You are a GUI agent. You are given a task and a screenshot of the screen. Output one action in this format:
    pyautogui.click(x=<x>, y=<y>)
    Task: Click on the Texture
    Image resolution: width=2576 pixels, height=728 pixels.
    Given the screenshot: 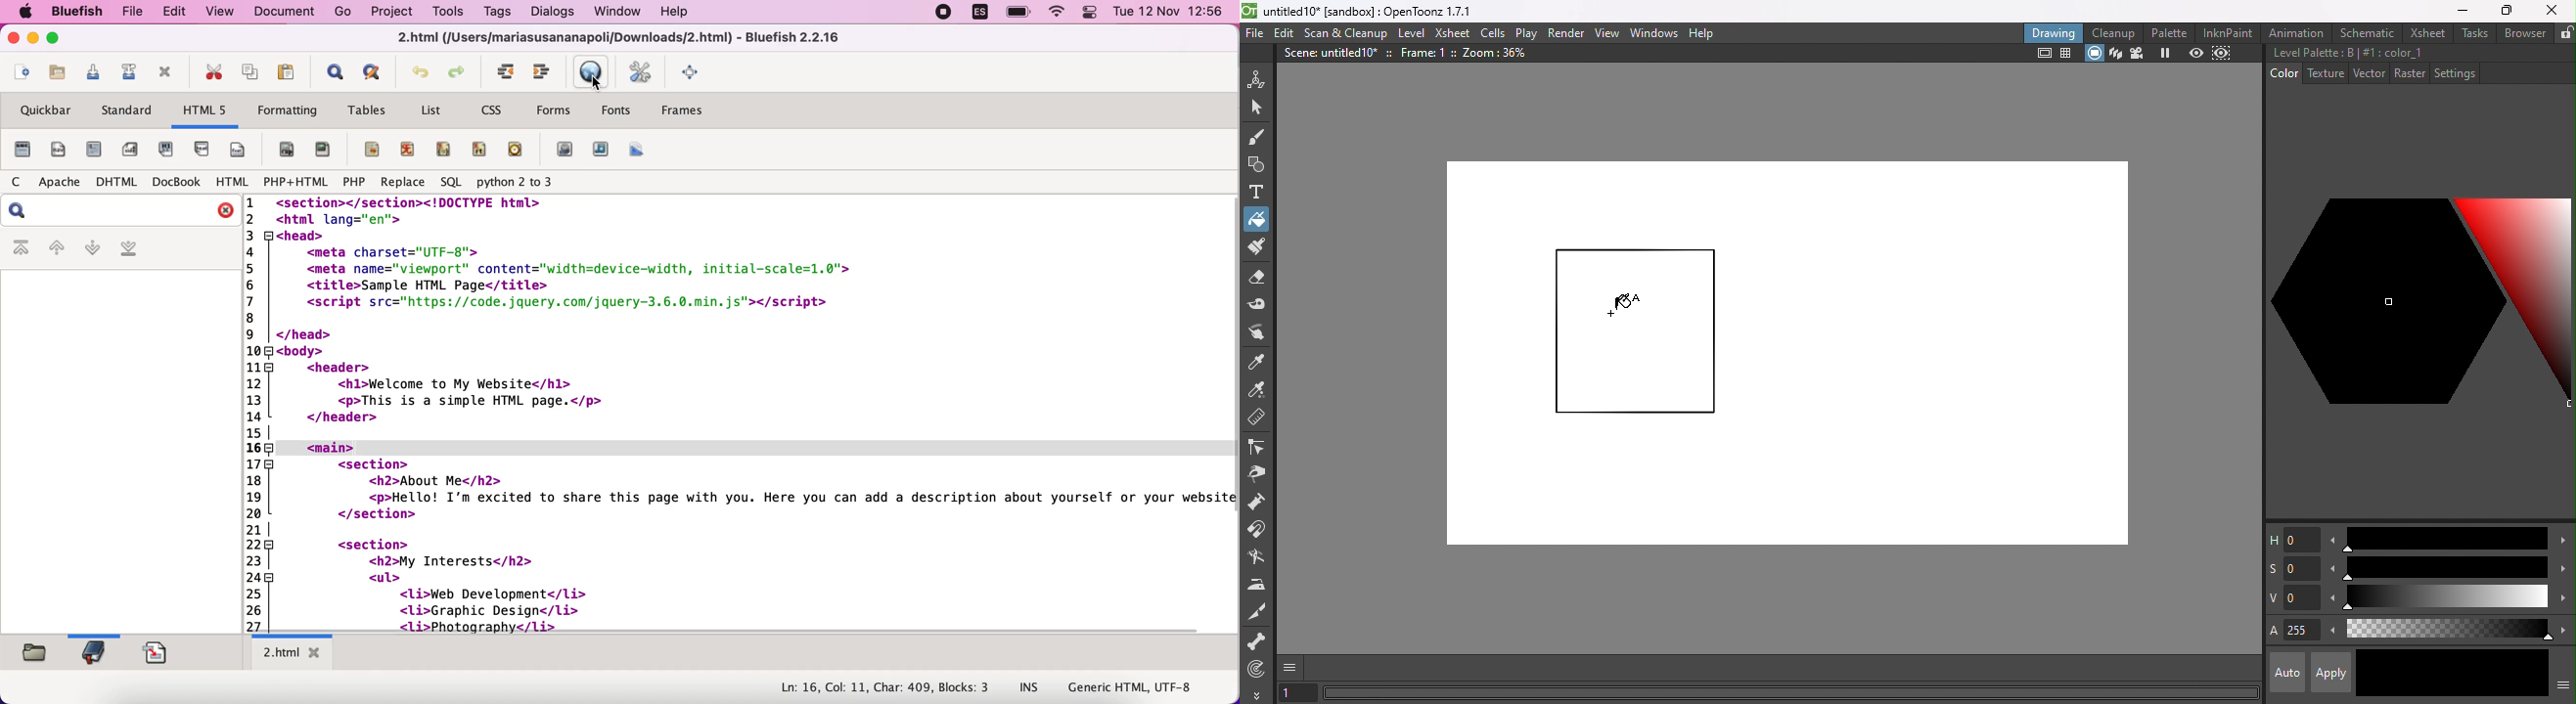 What is the action you would take?
    pyautogui.click(x=2324, y=73)
    